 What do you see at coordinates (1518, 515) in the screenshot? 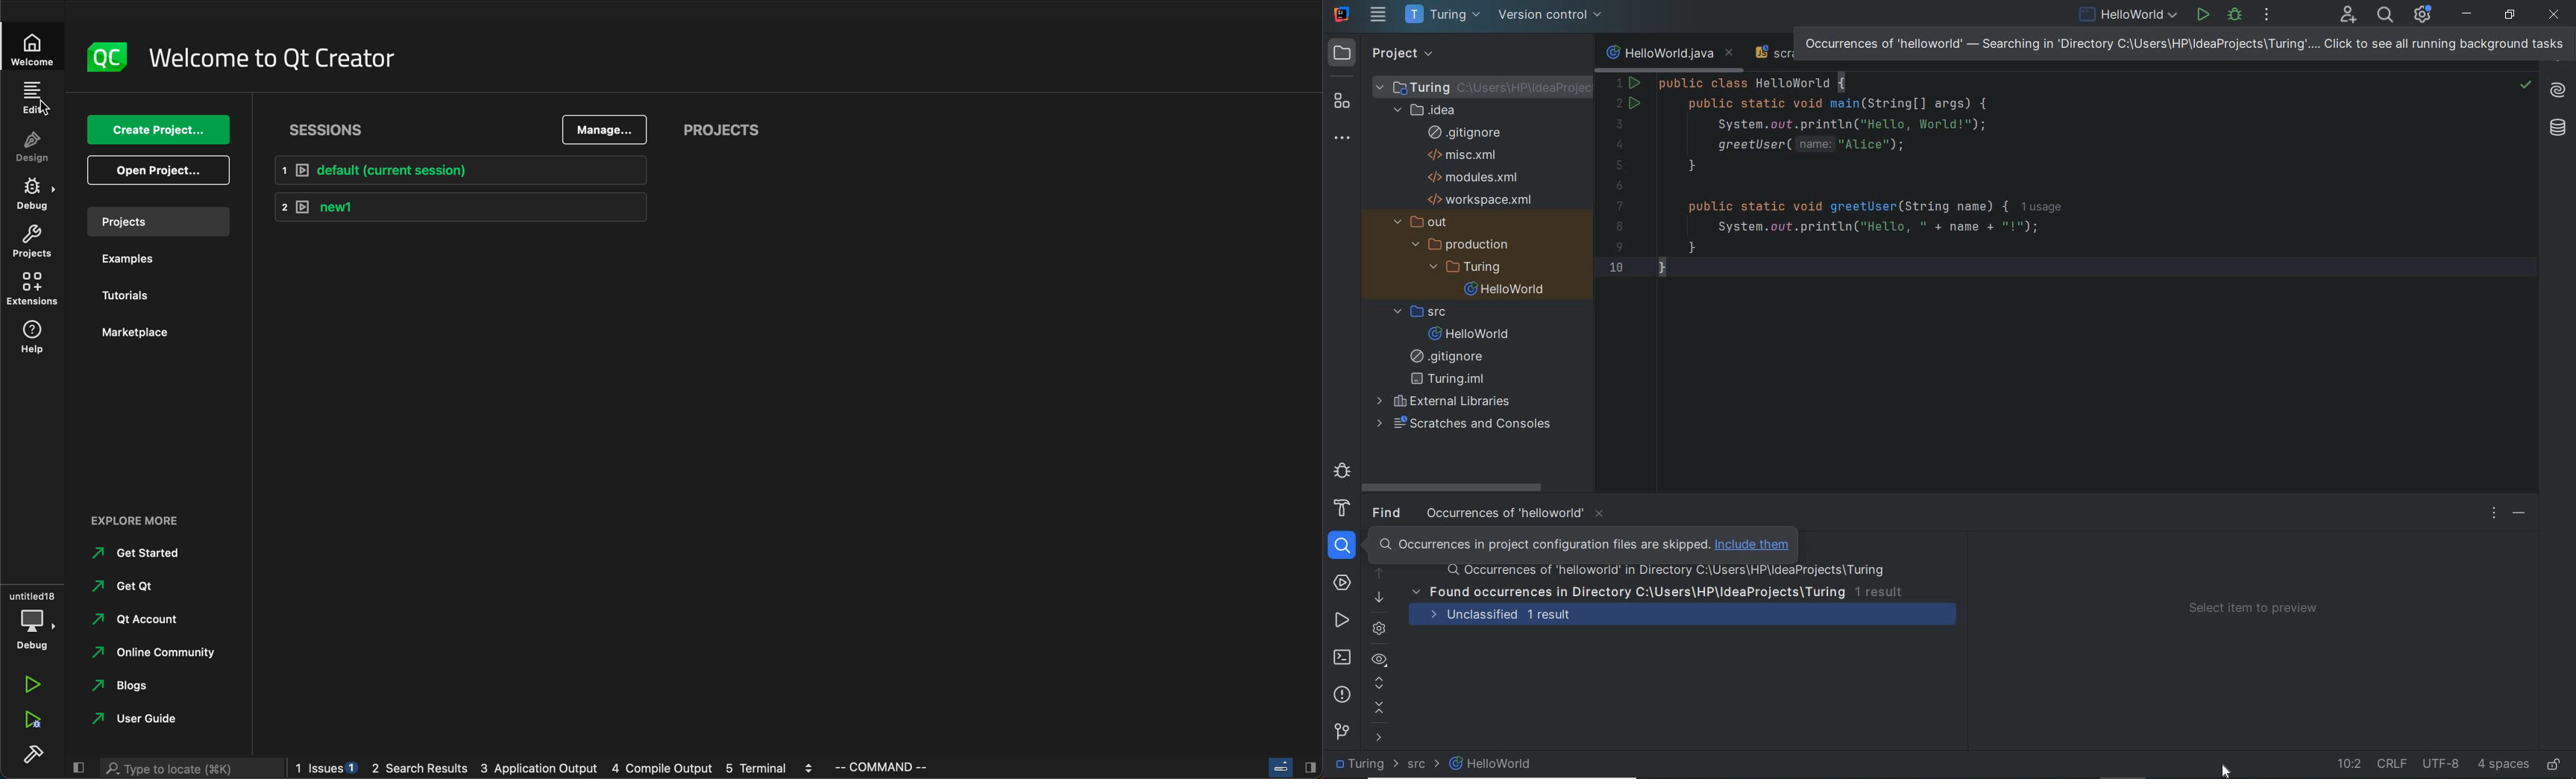
I see `occurrences of 'helloworld'` at bounding box center [1518, 515].